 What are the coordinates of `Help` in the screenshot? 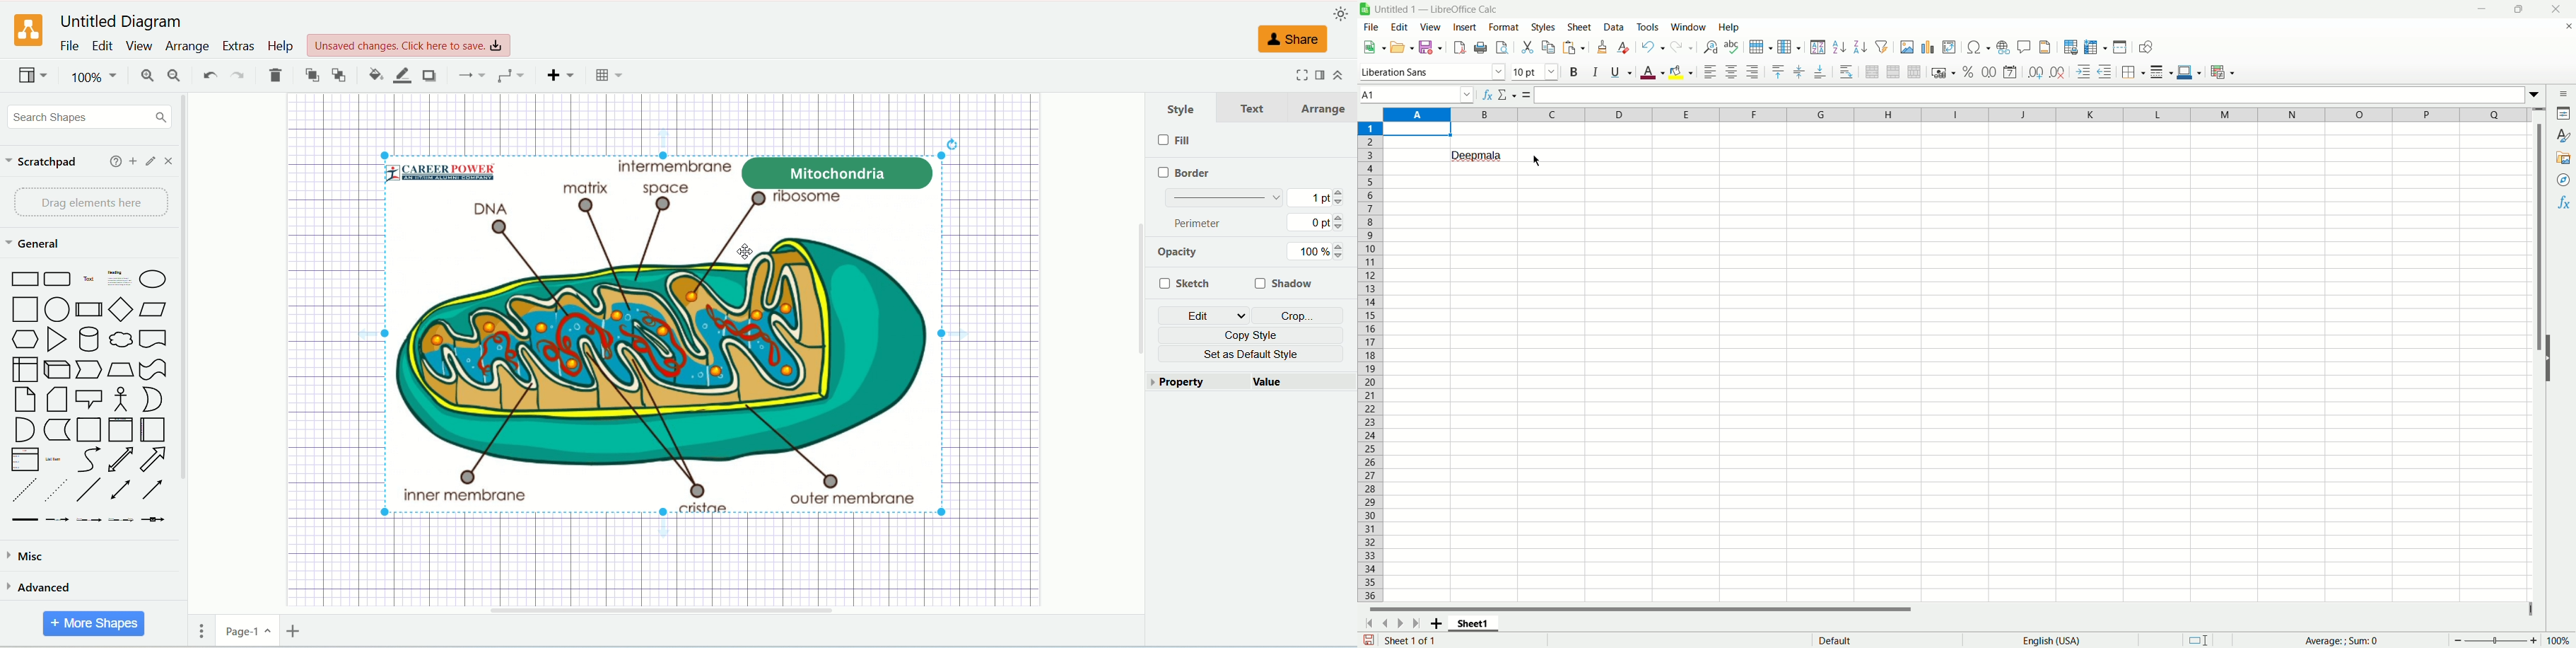 It's located at (1731, 27).